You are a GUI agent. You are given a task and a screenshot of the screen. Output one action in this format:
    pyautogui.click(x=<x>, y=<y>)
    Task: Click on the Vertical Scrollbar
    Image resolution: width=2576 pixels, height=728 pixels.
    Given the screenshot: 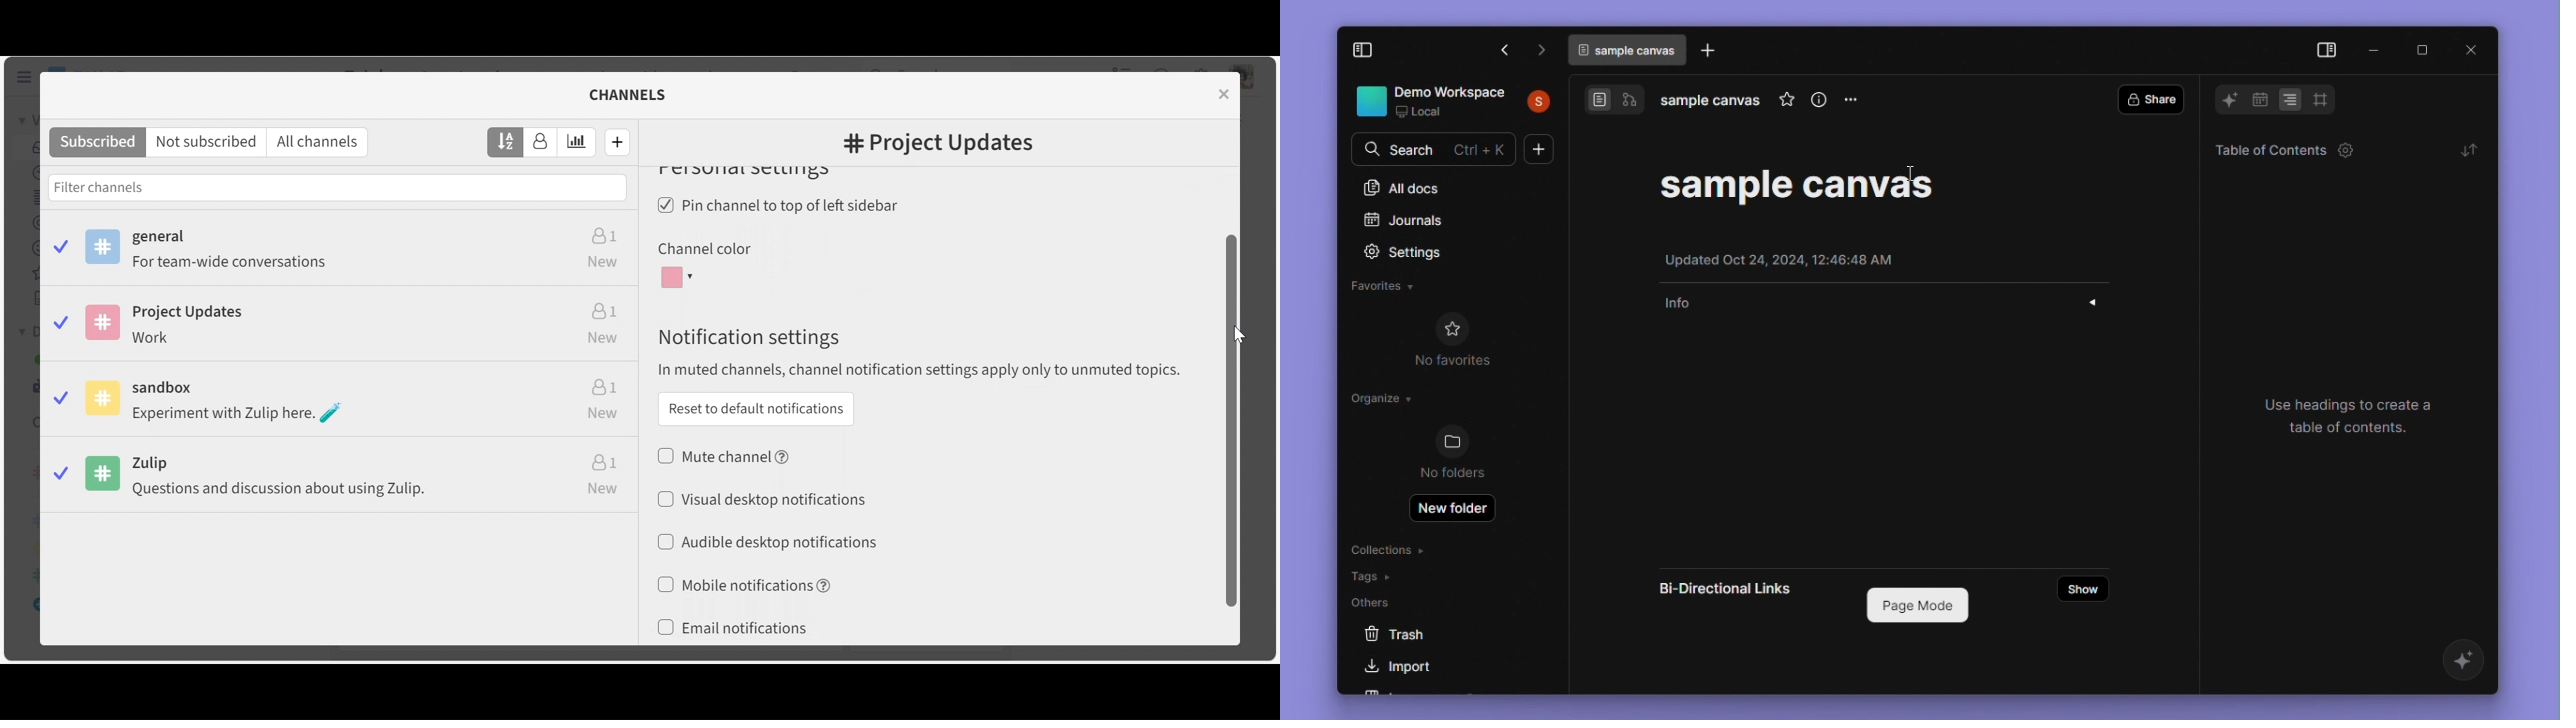 What is the action you would take?
    pyautogui.click(x=1231, y=419)
    